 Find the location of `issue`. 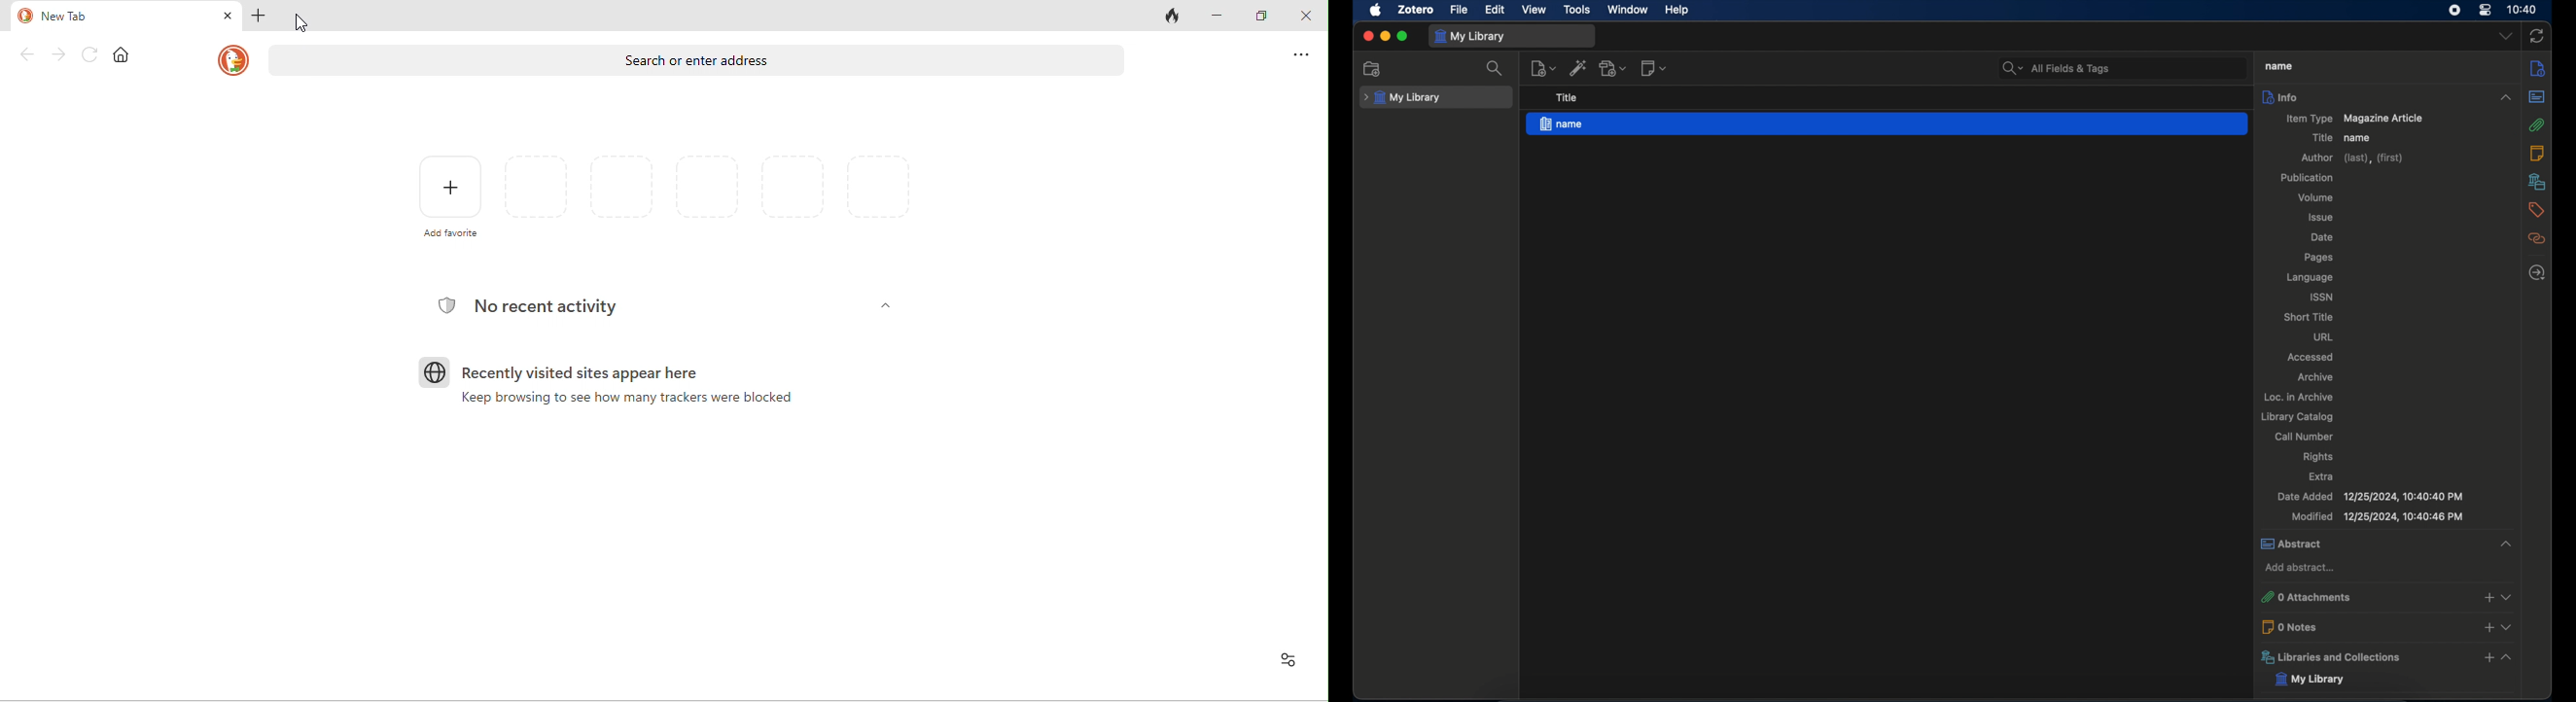

issue is located at coordinates (2322, 218).